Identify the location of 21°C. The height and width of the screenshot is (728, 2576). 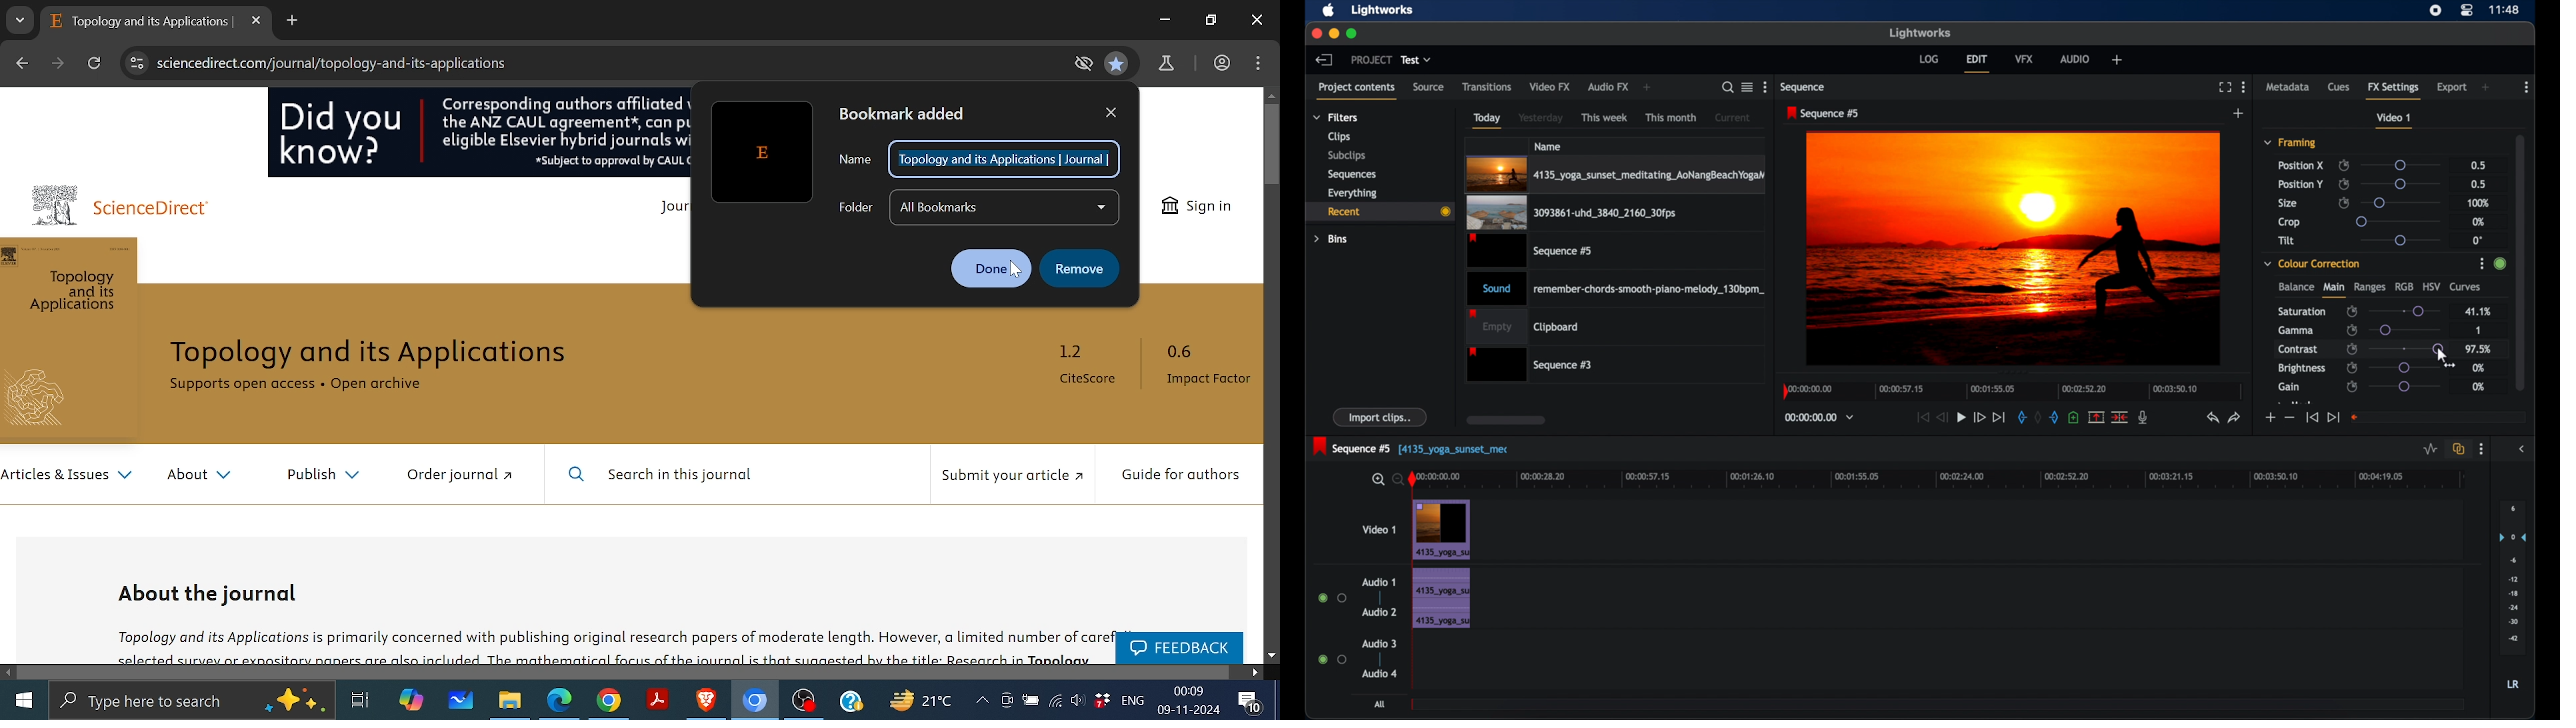
(926, 700).